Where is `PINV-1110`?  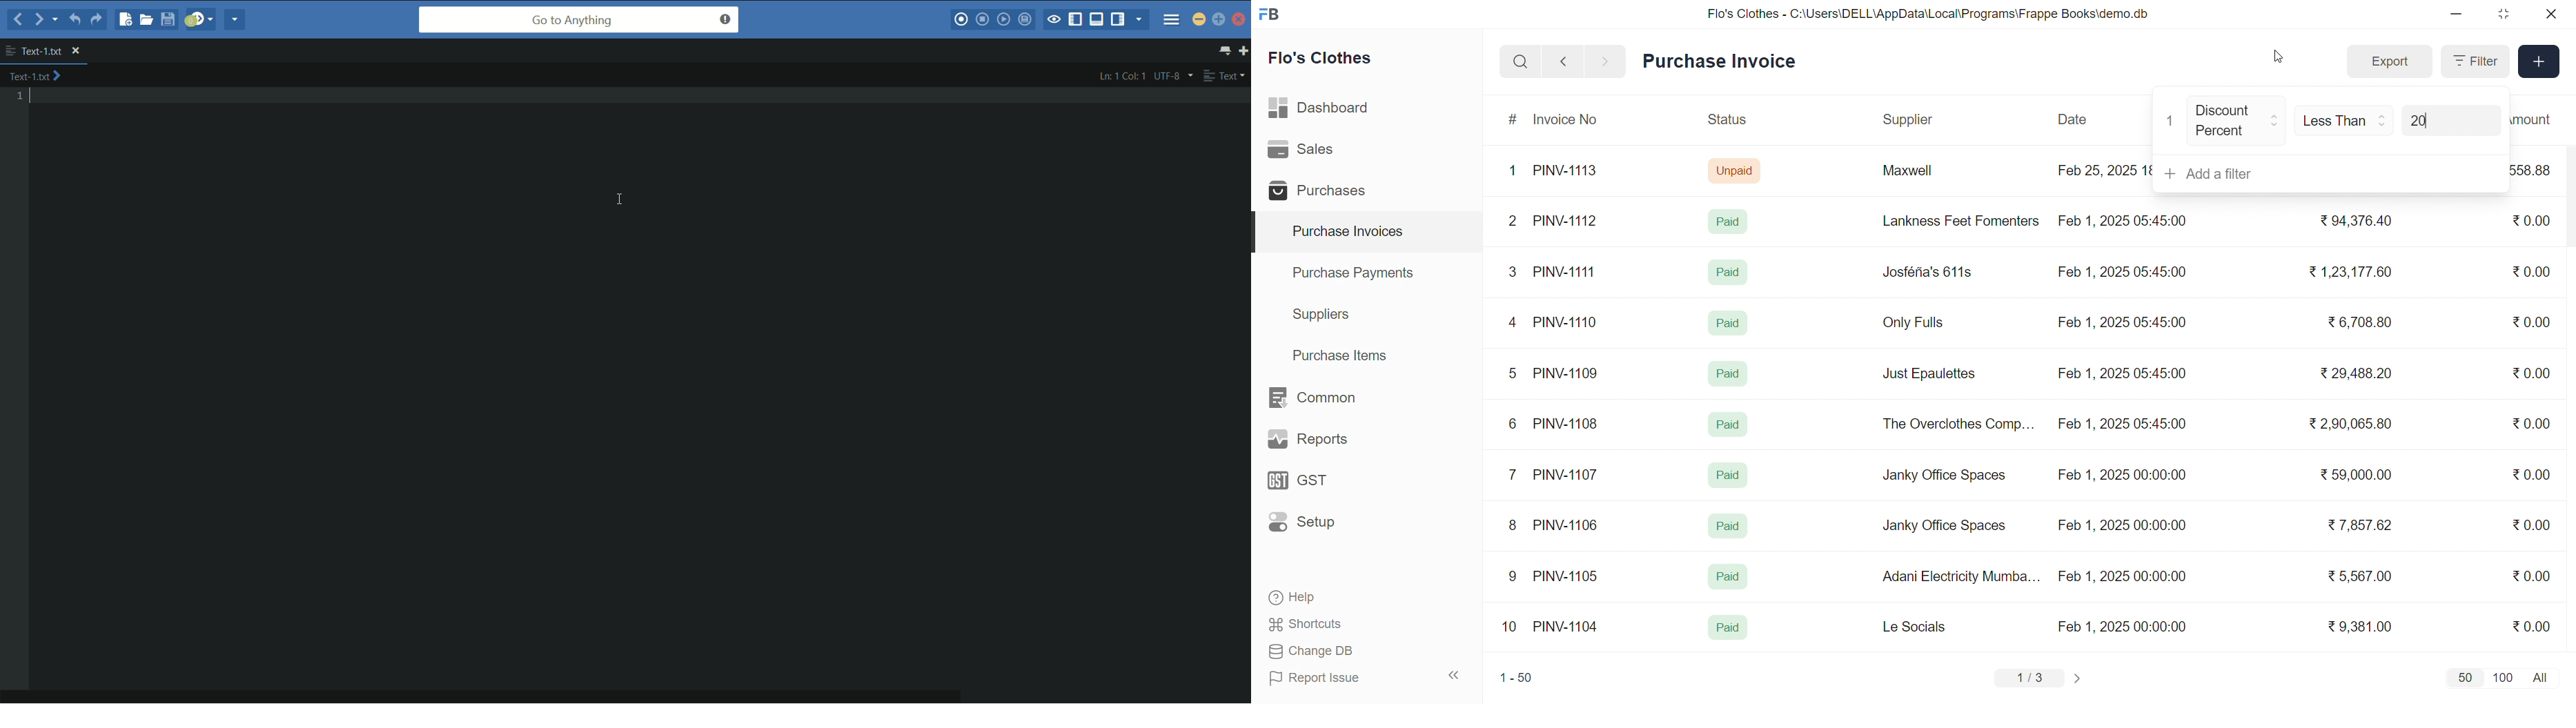
PINV-1110 is located at coordinates (1566, 322).